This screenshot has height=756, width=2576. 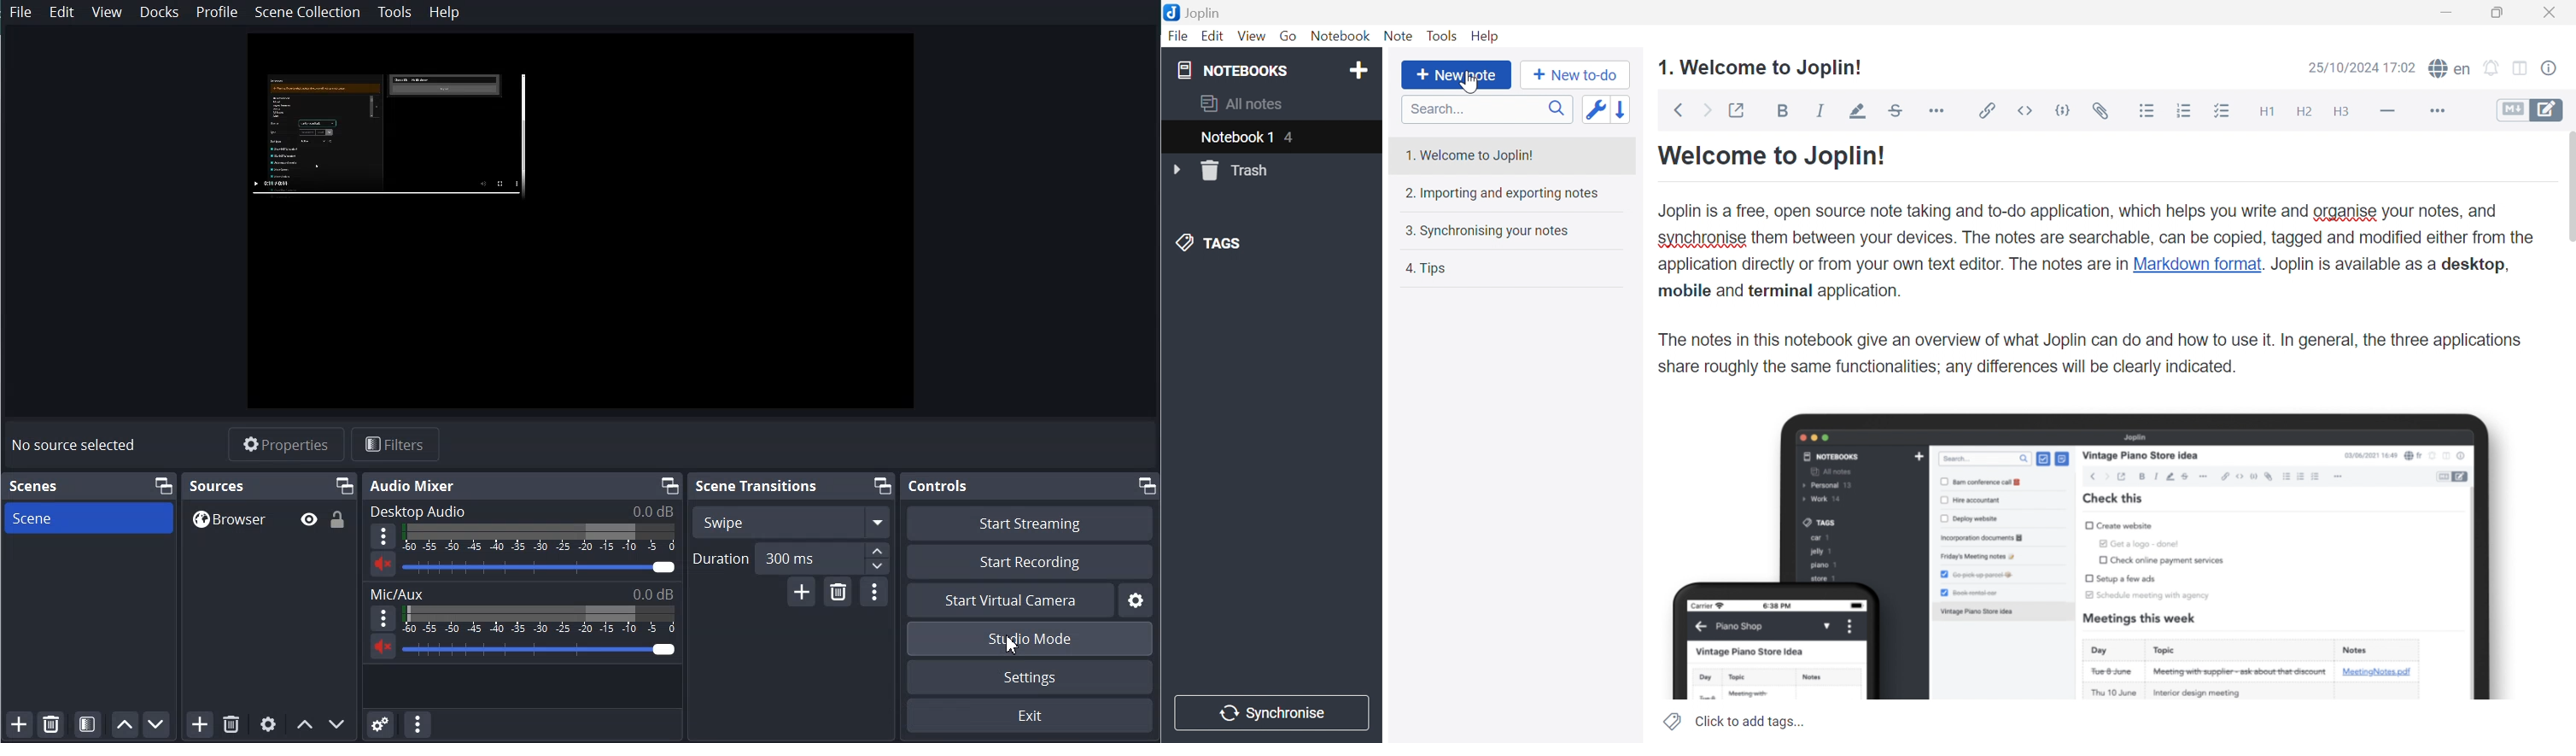 What do you see at coordinates (2225, 111) in the screenshot?
I see `Checkbox list` at bounding box center [2225, 111].